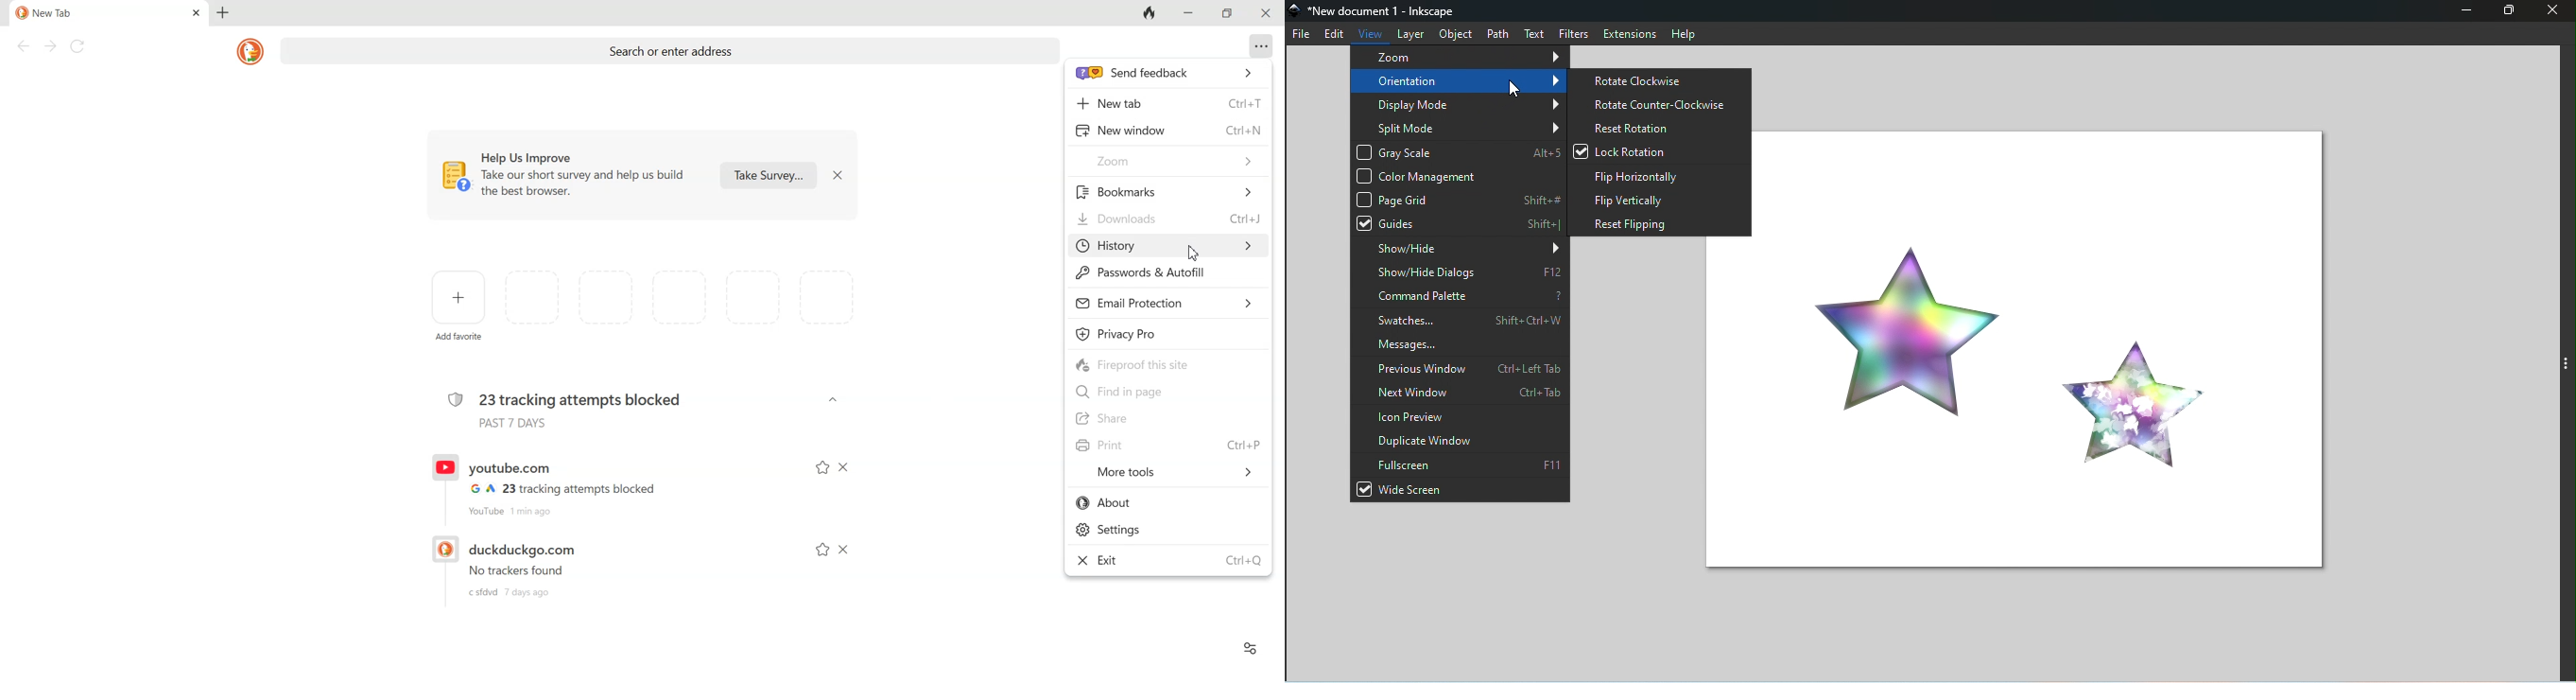  What do you see at coordinates (1168, 559) in the screenshot?
I see `Exit` at bounding box center [1168, 559].